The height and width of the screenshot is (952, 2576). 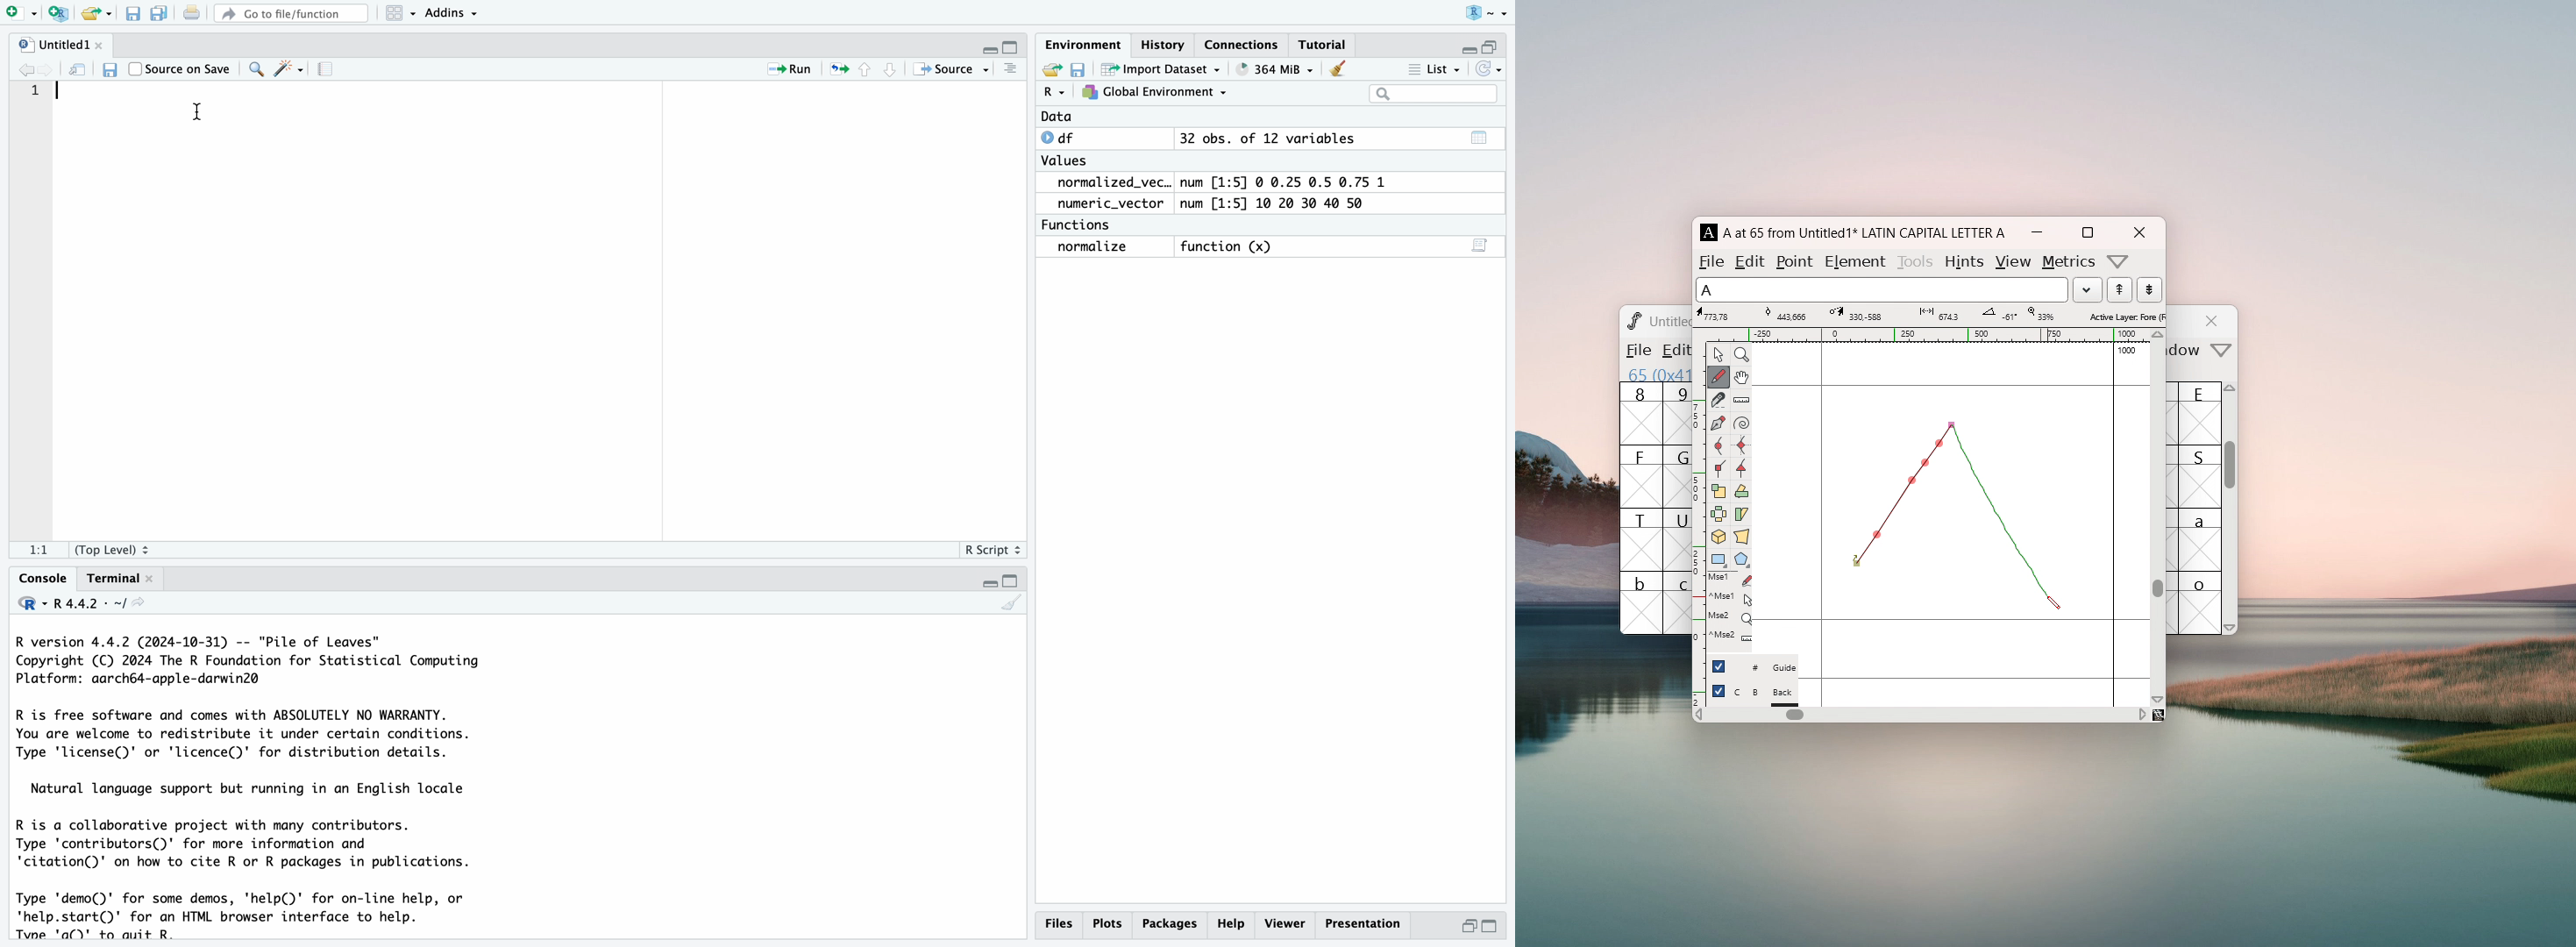 What do you see at coordinates (59, 45) in the screenshot?
I see `Untitled` at bounding box center [59, 45].